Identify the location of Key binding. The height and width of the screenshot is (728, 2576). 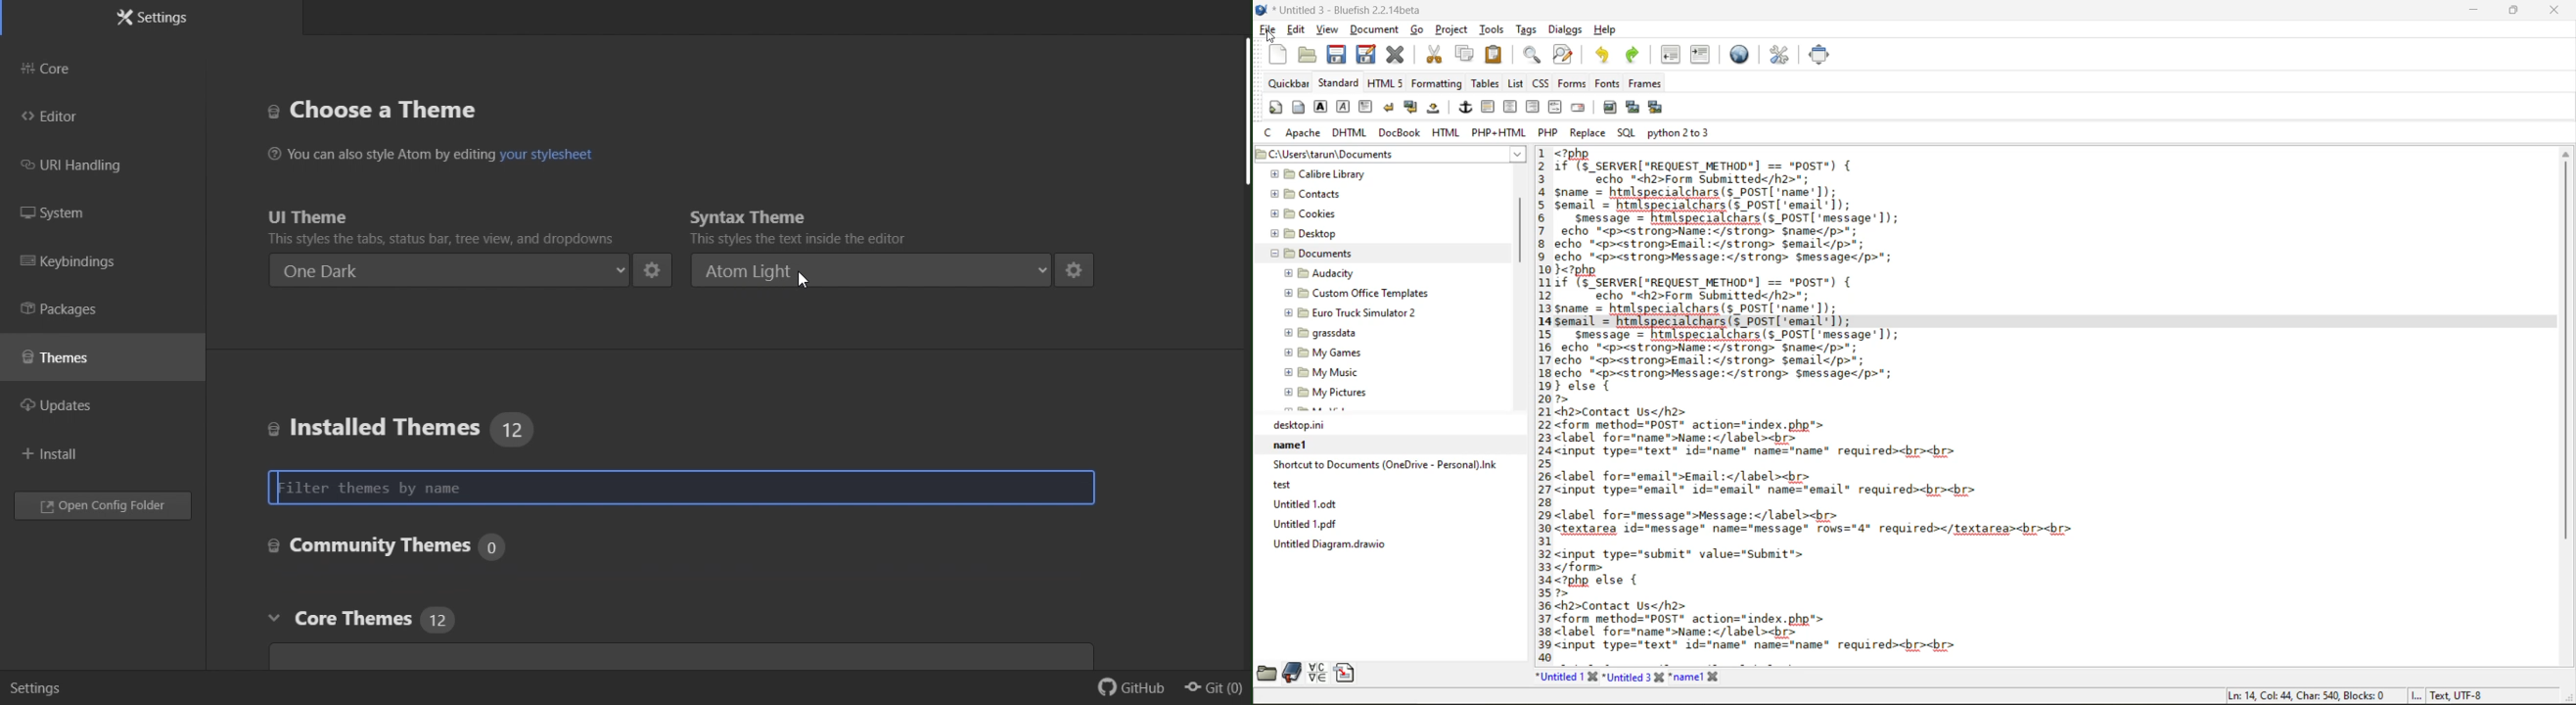
(85, 263).